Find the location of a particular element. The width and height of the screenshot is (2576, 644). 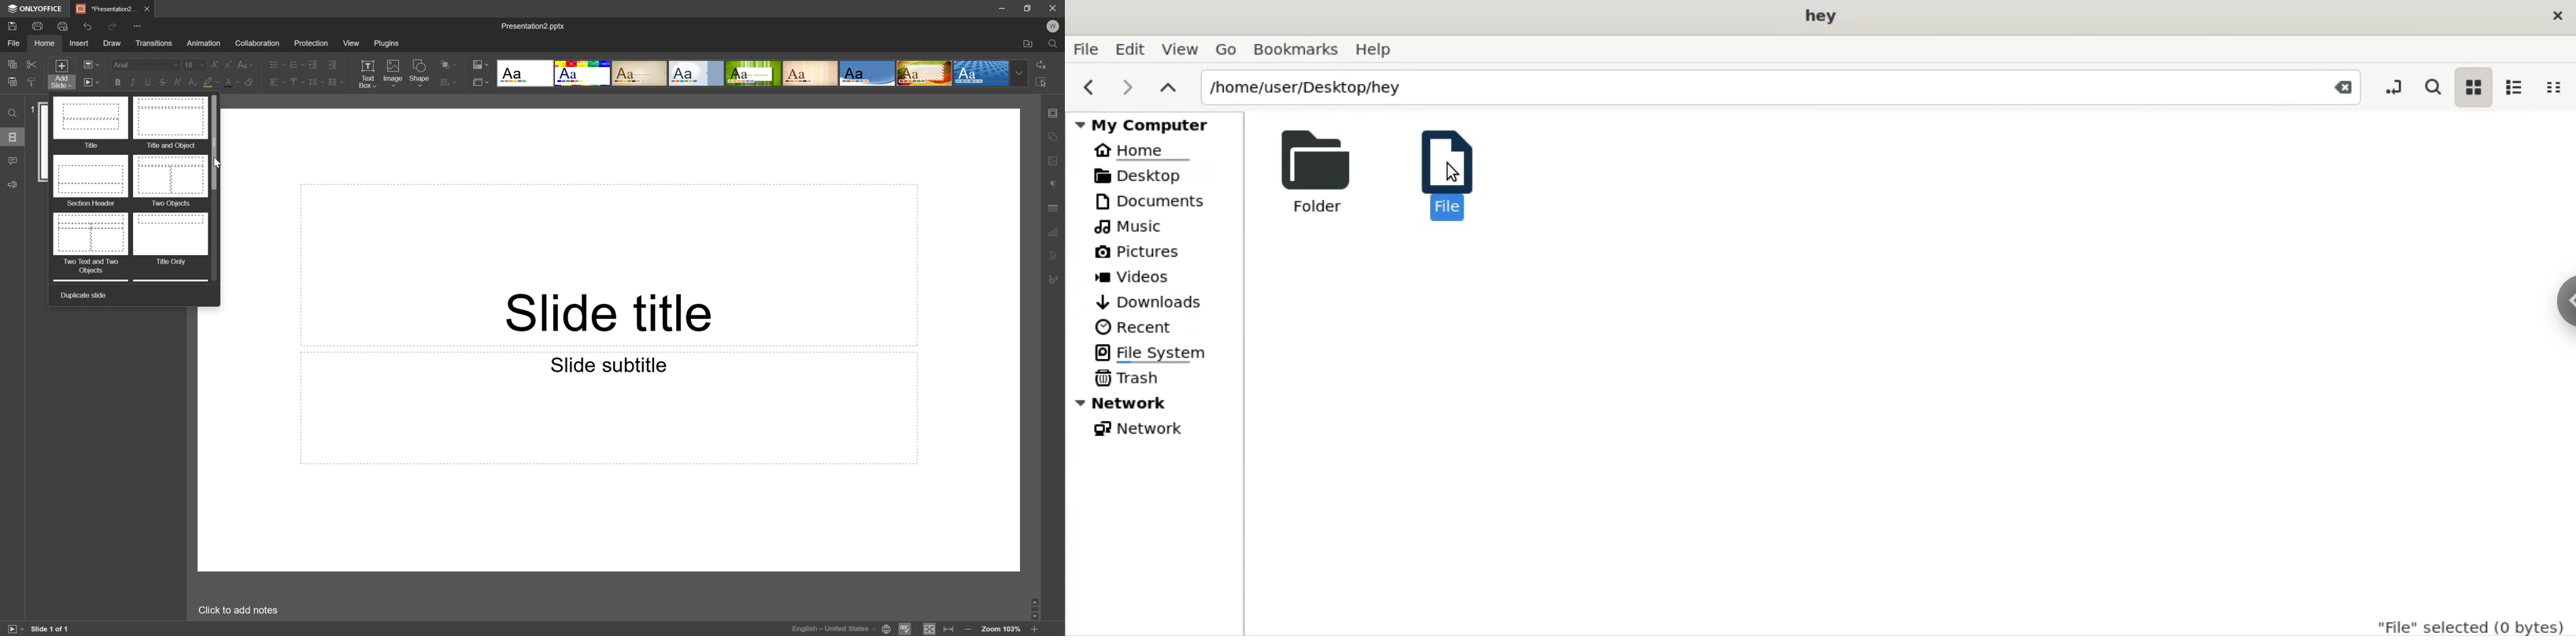

Desktop is located at coordinates (1148, 176).